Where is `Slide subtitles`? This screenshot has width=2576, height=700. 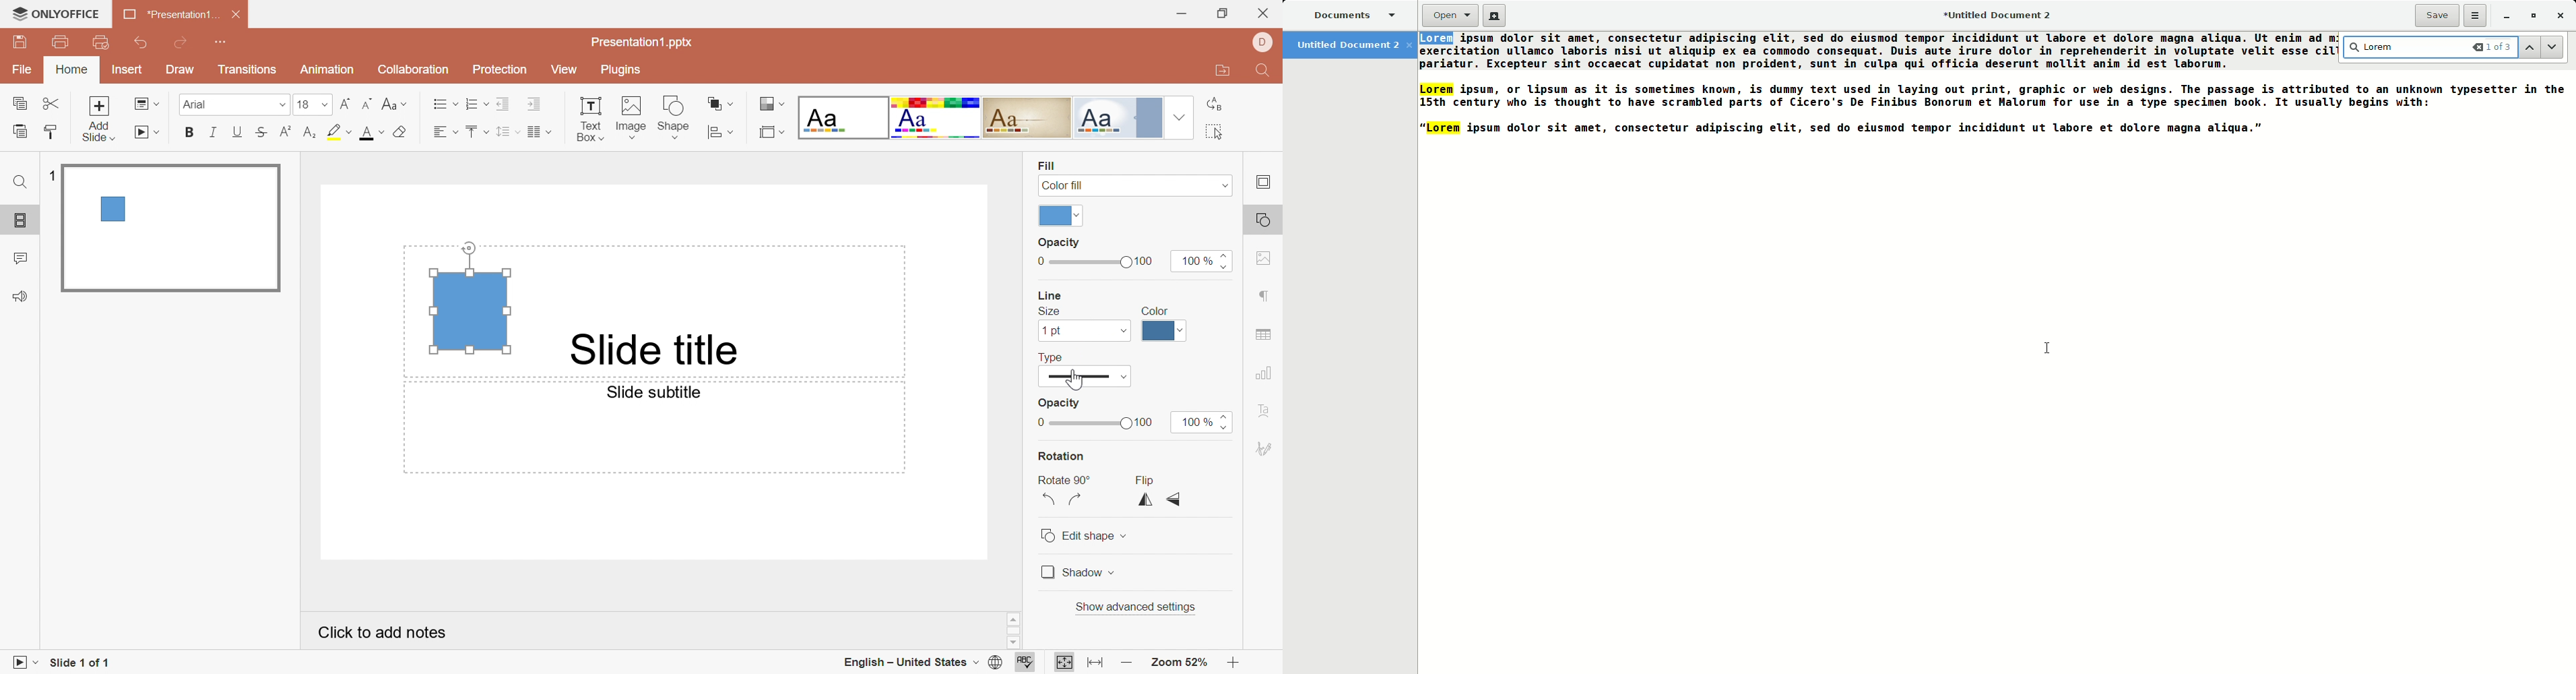 Slide subtitles is located at coordinates (662, 395).